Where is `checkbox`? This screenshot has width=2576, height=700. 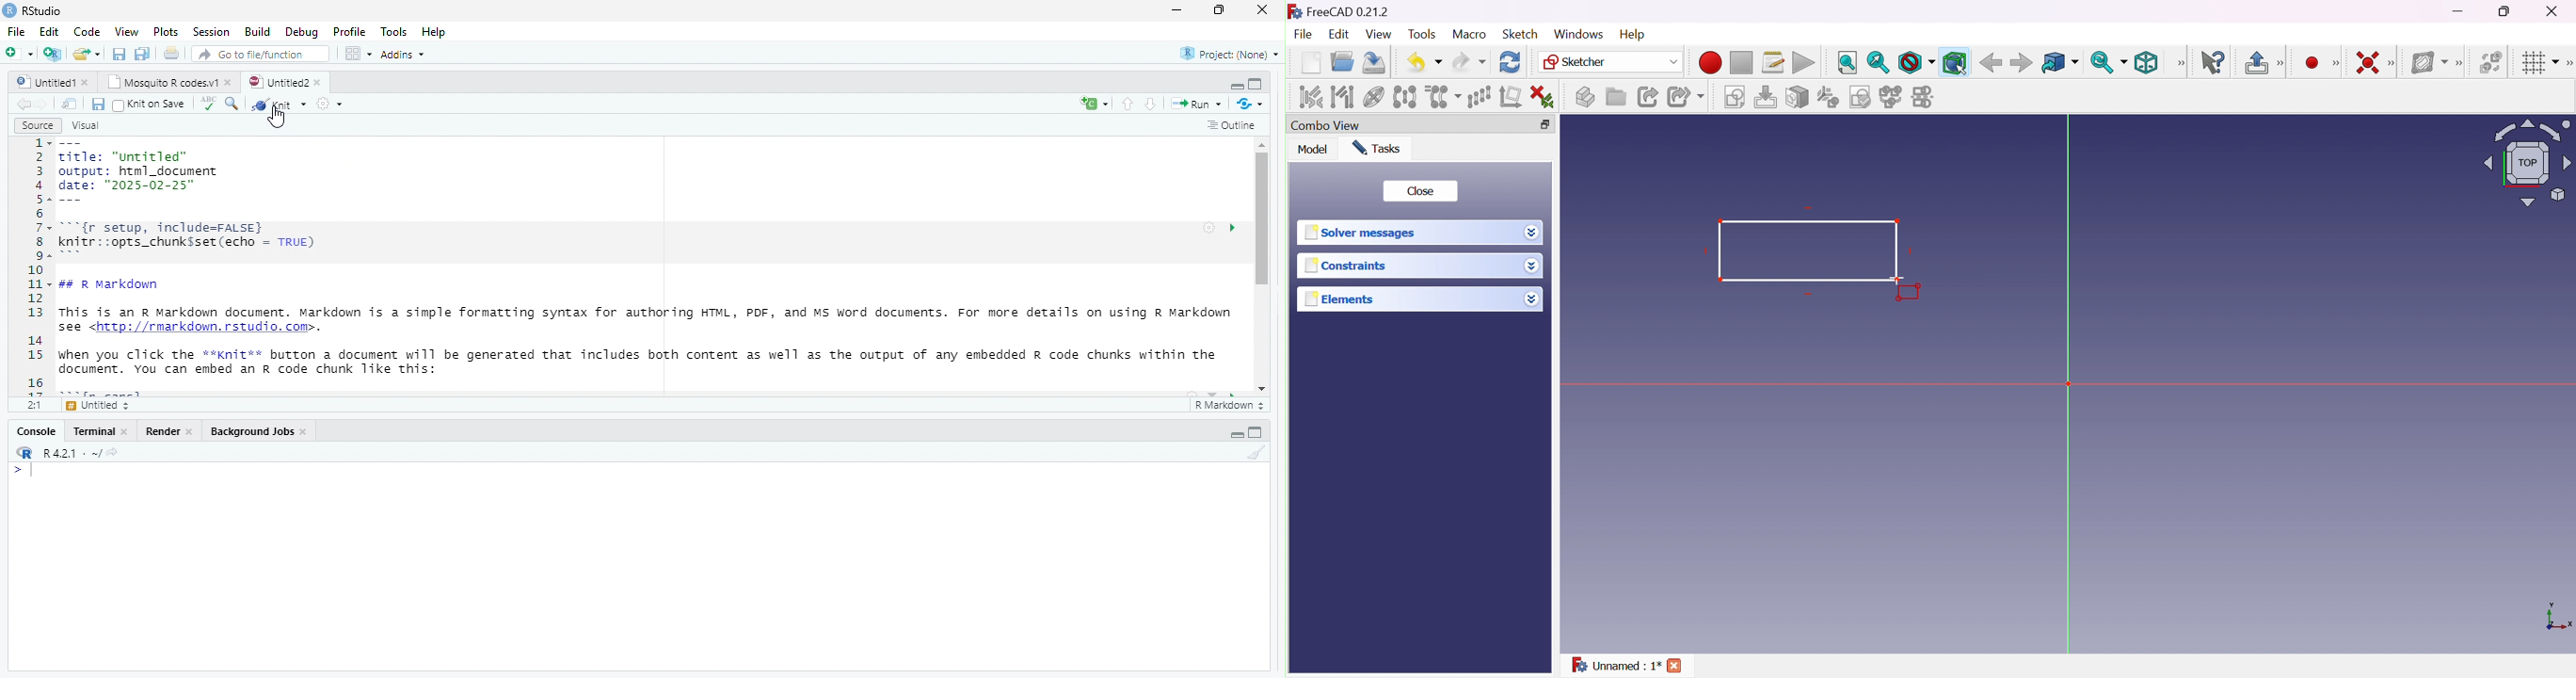 checkbox is located at coordinates (117, 105).